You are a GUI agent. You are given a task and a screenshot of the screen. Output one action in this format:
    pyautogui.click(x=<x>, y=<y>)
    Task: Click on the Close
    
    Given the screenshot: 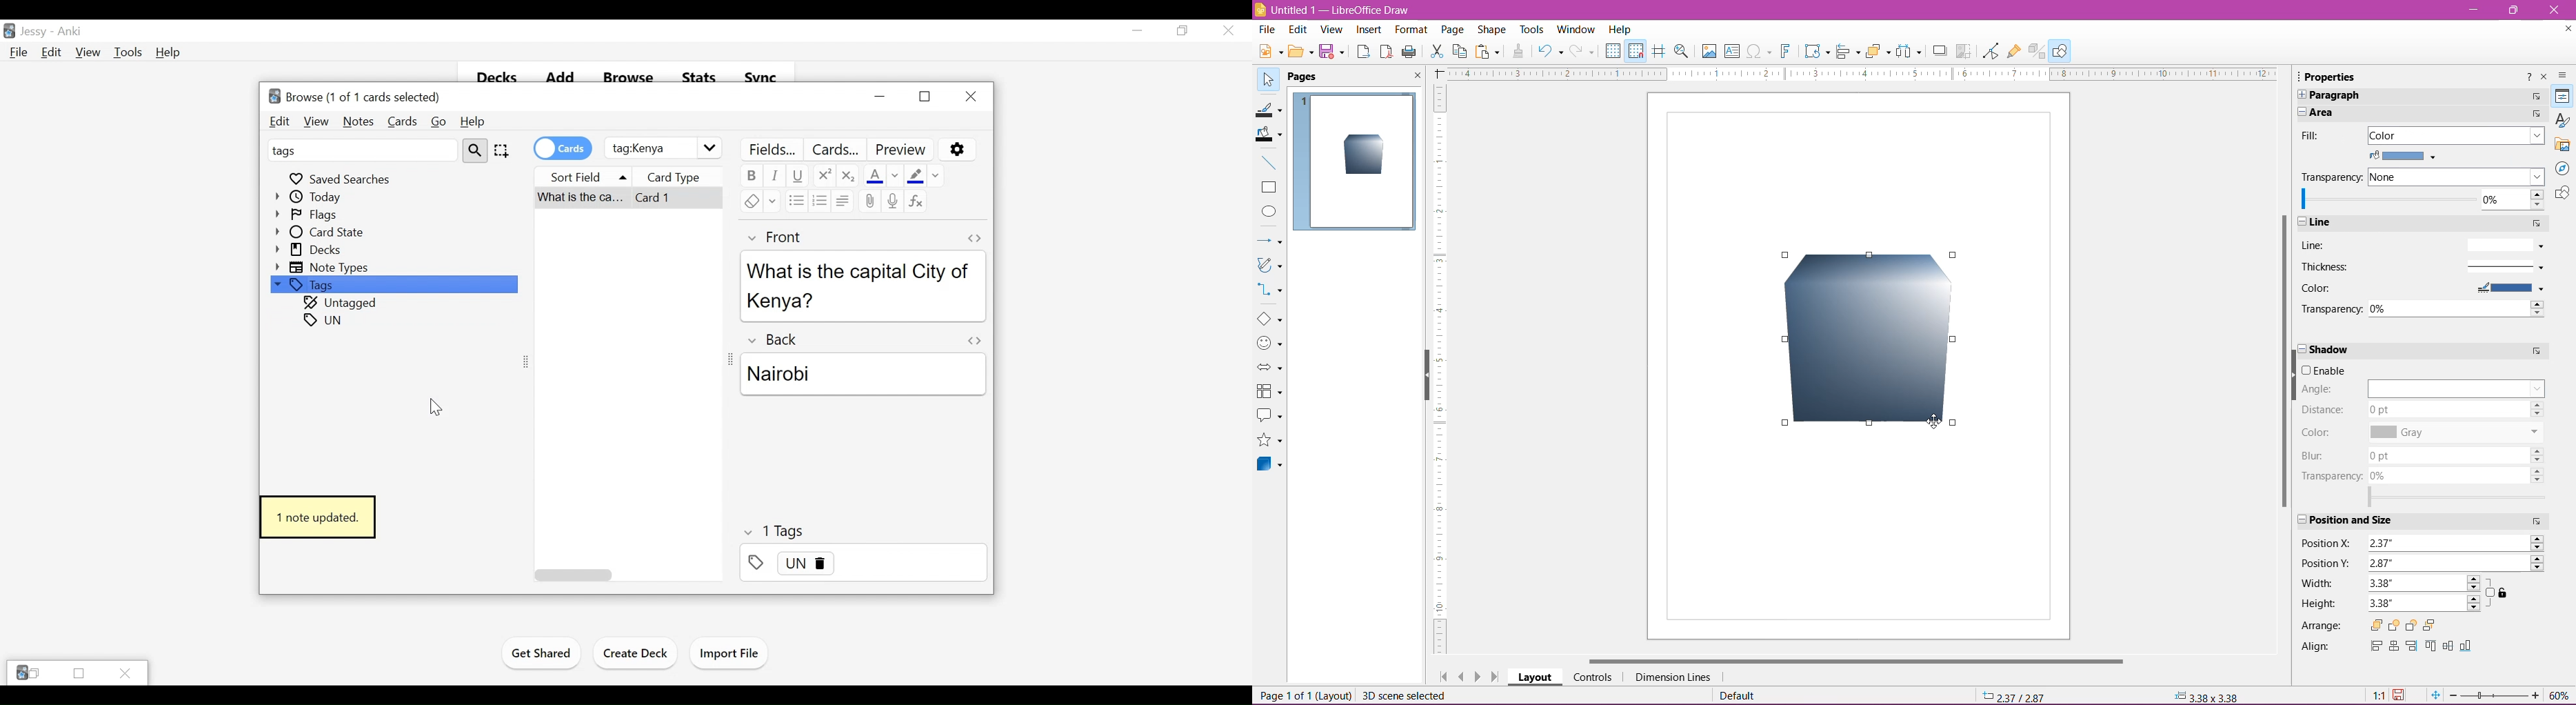 What is the action you would take?
    pyautogui.click(x=126, y=672)
    